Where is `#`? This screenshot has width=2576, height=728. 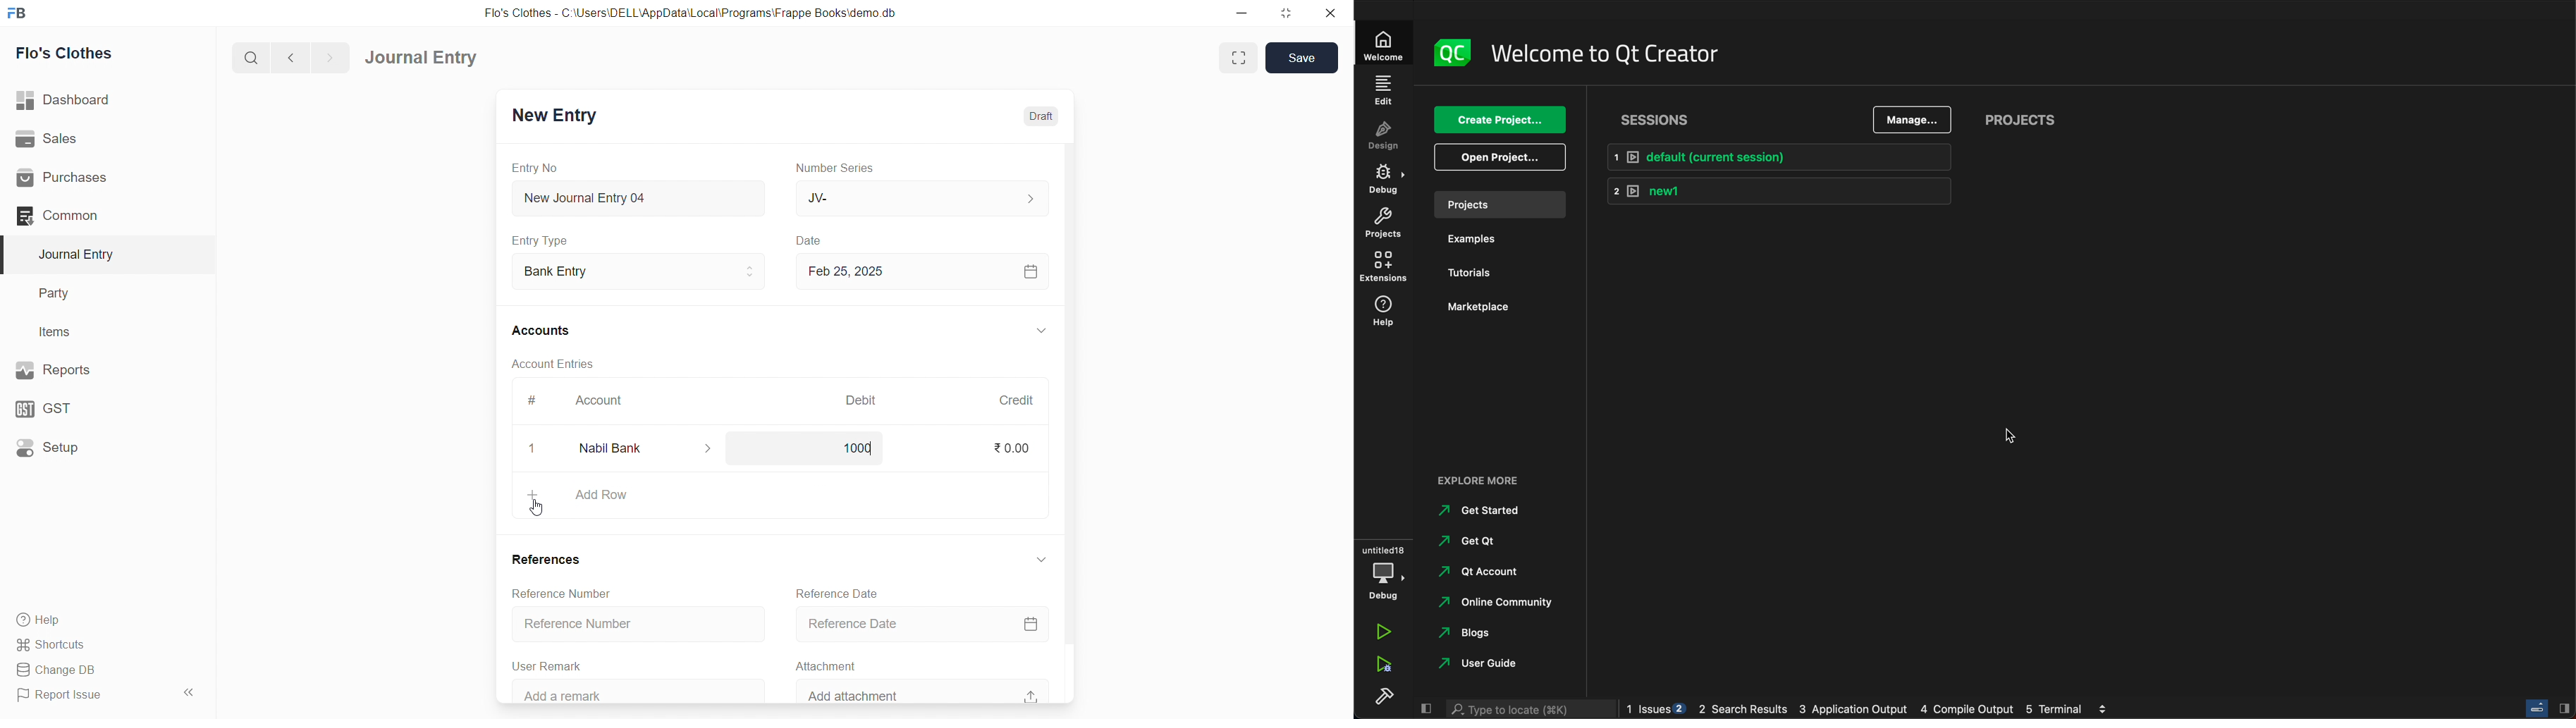
# is located at coordinates (532, 402).